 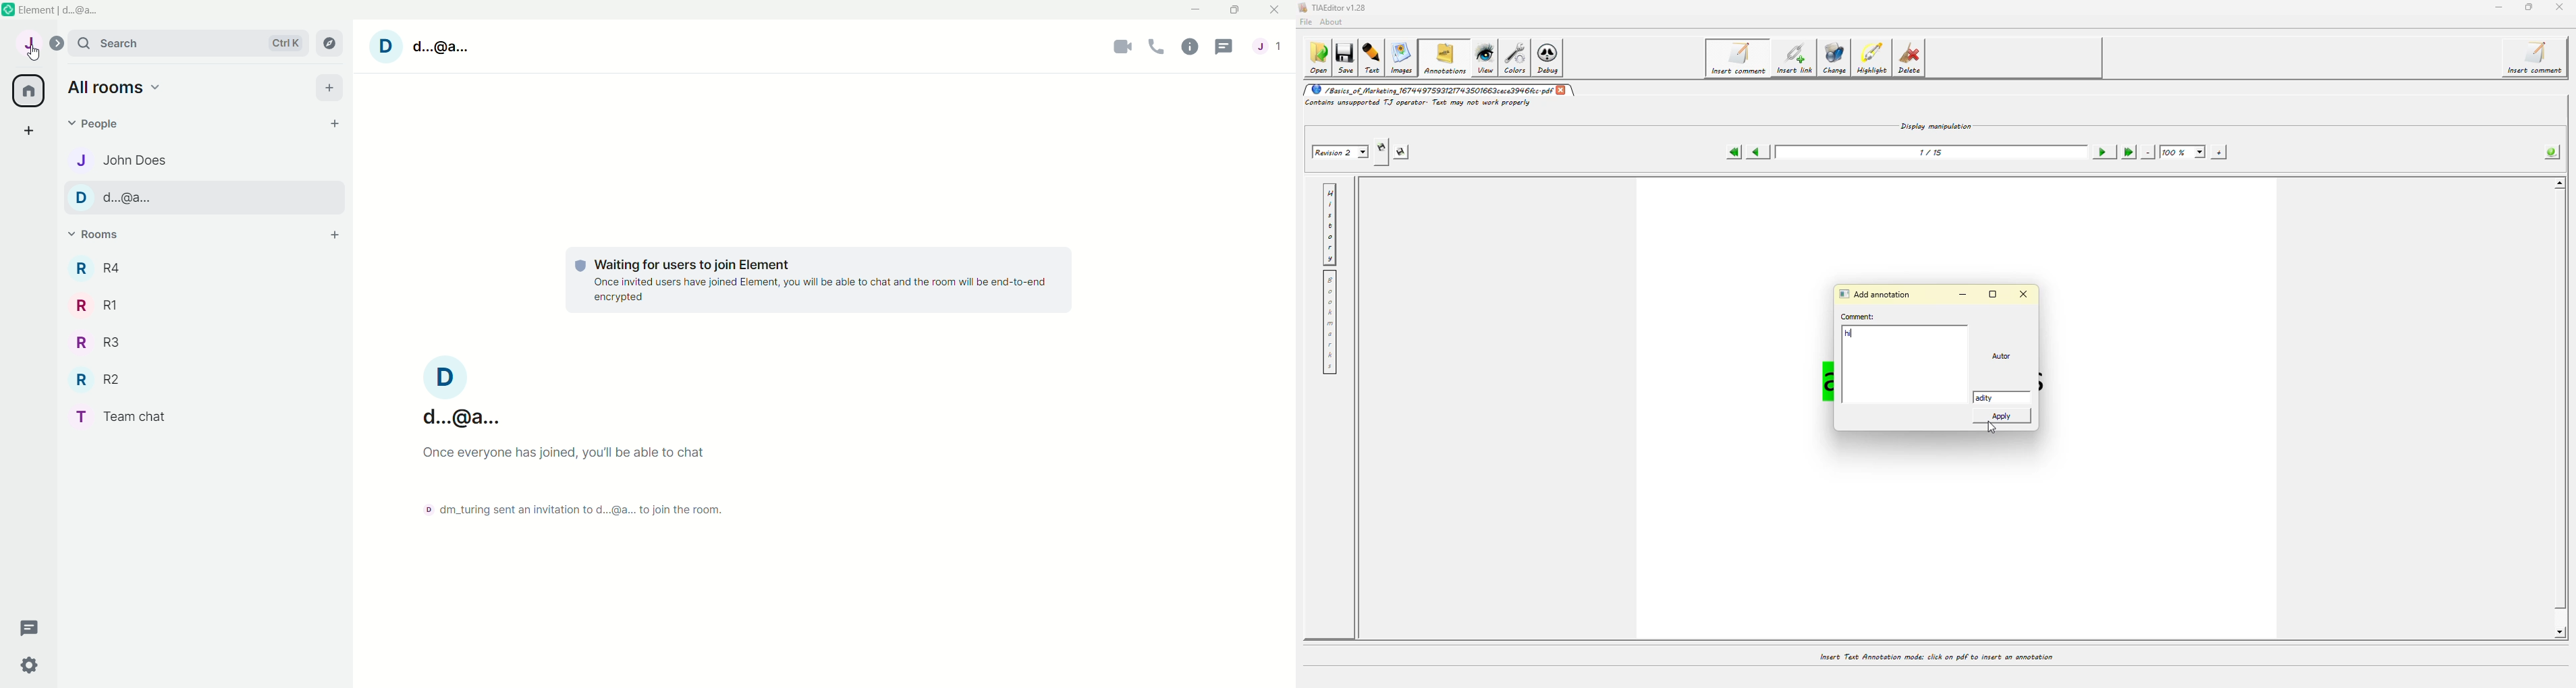 What do you see at coordinates (92, 343) in the screenshot?
I see `Room R3` at bounding box center [92, 343].